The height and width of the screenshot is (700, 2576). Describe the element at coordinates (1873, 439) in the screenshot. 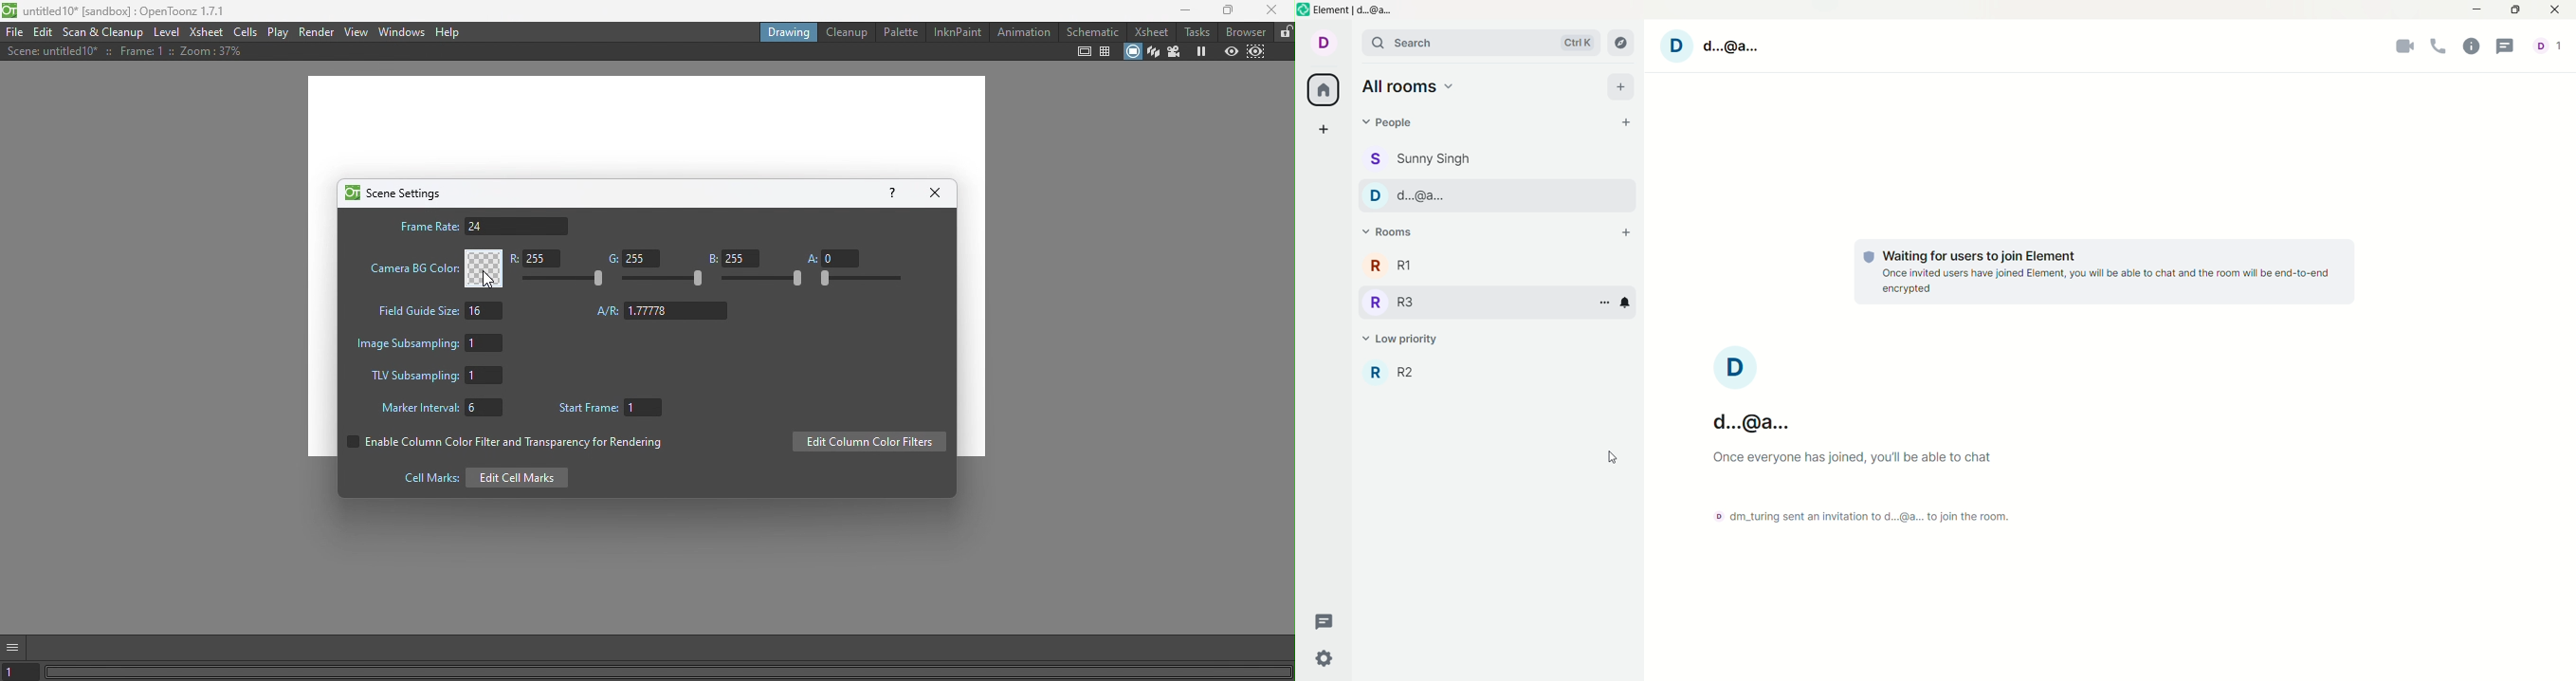

I see `text` at that location.